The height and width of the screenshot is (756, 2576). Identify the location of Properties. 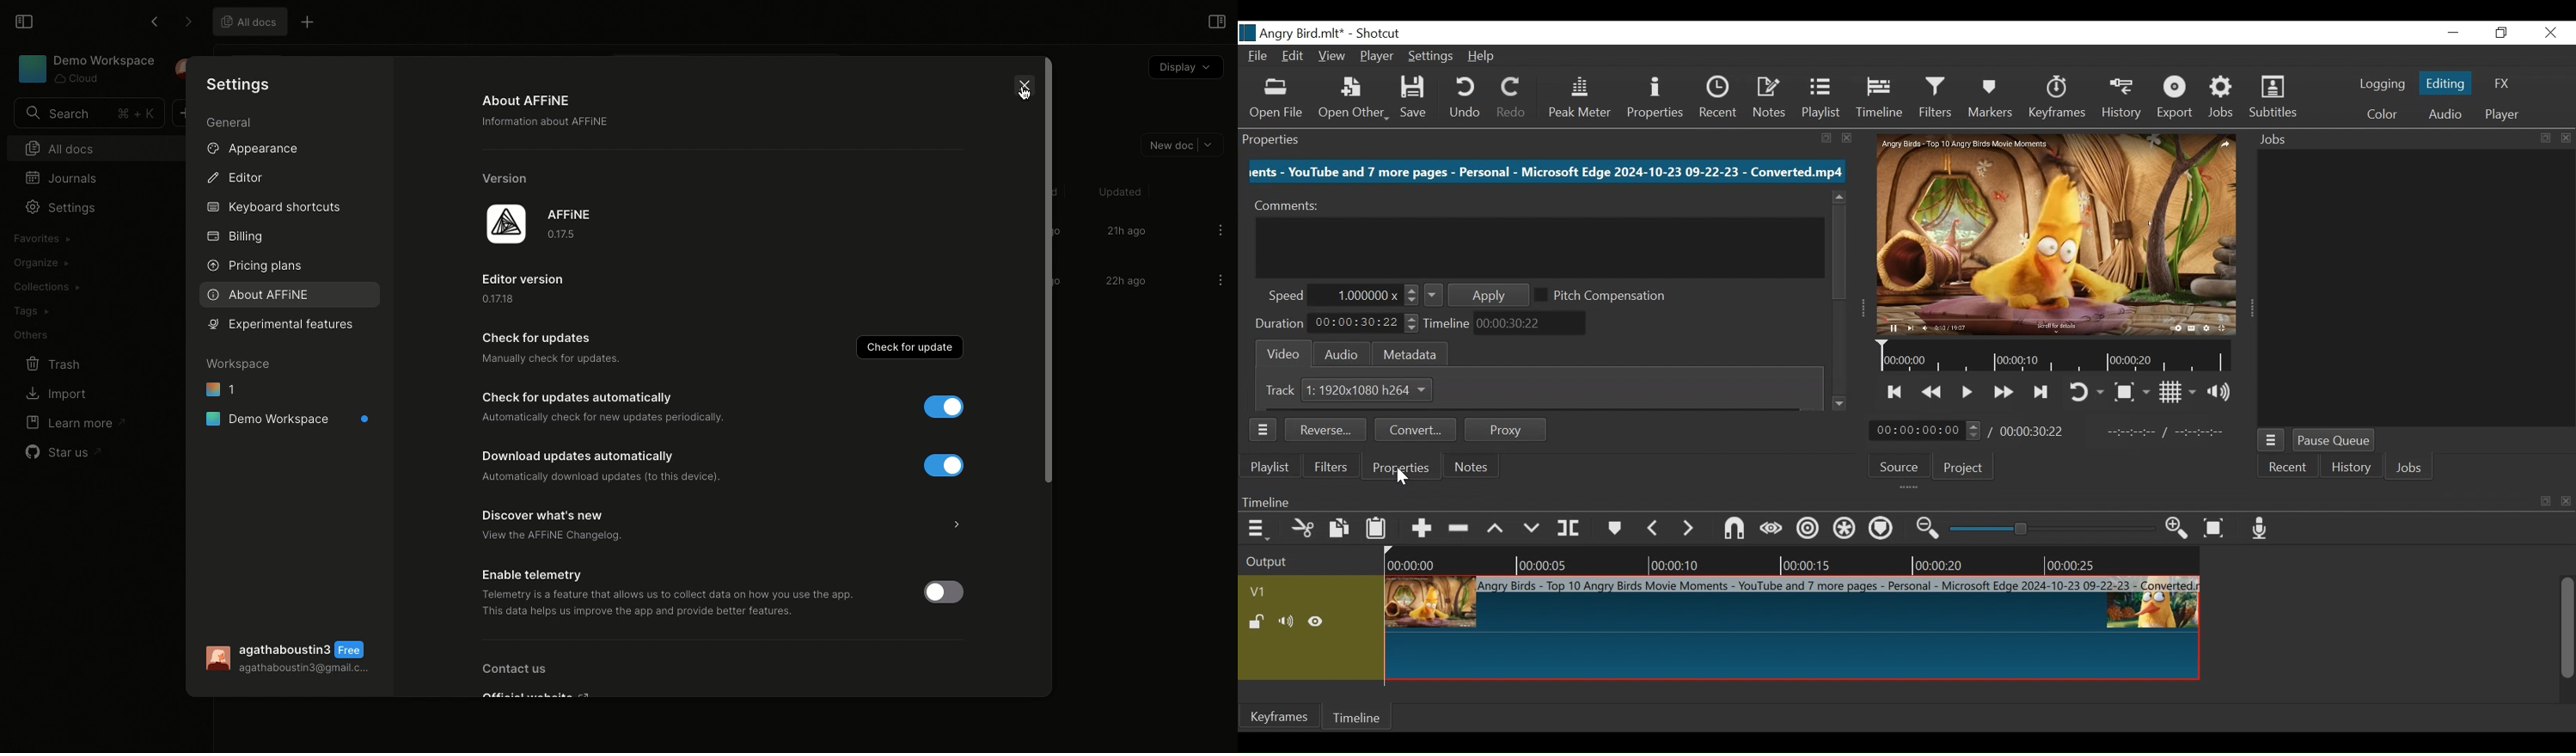
(258, 476).